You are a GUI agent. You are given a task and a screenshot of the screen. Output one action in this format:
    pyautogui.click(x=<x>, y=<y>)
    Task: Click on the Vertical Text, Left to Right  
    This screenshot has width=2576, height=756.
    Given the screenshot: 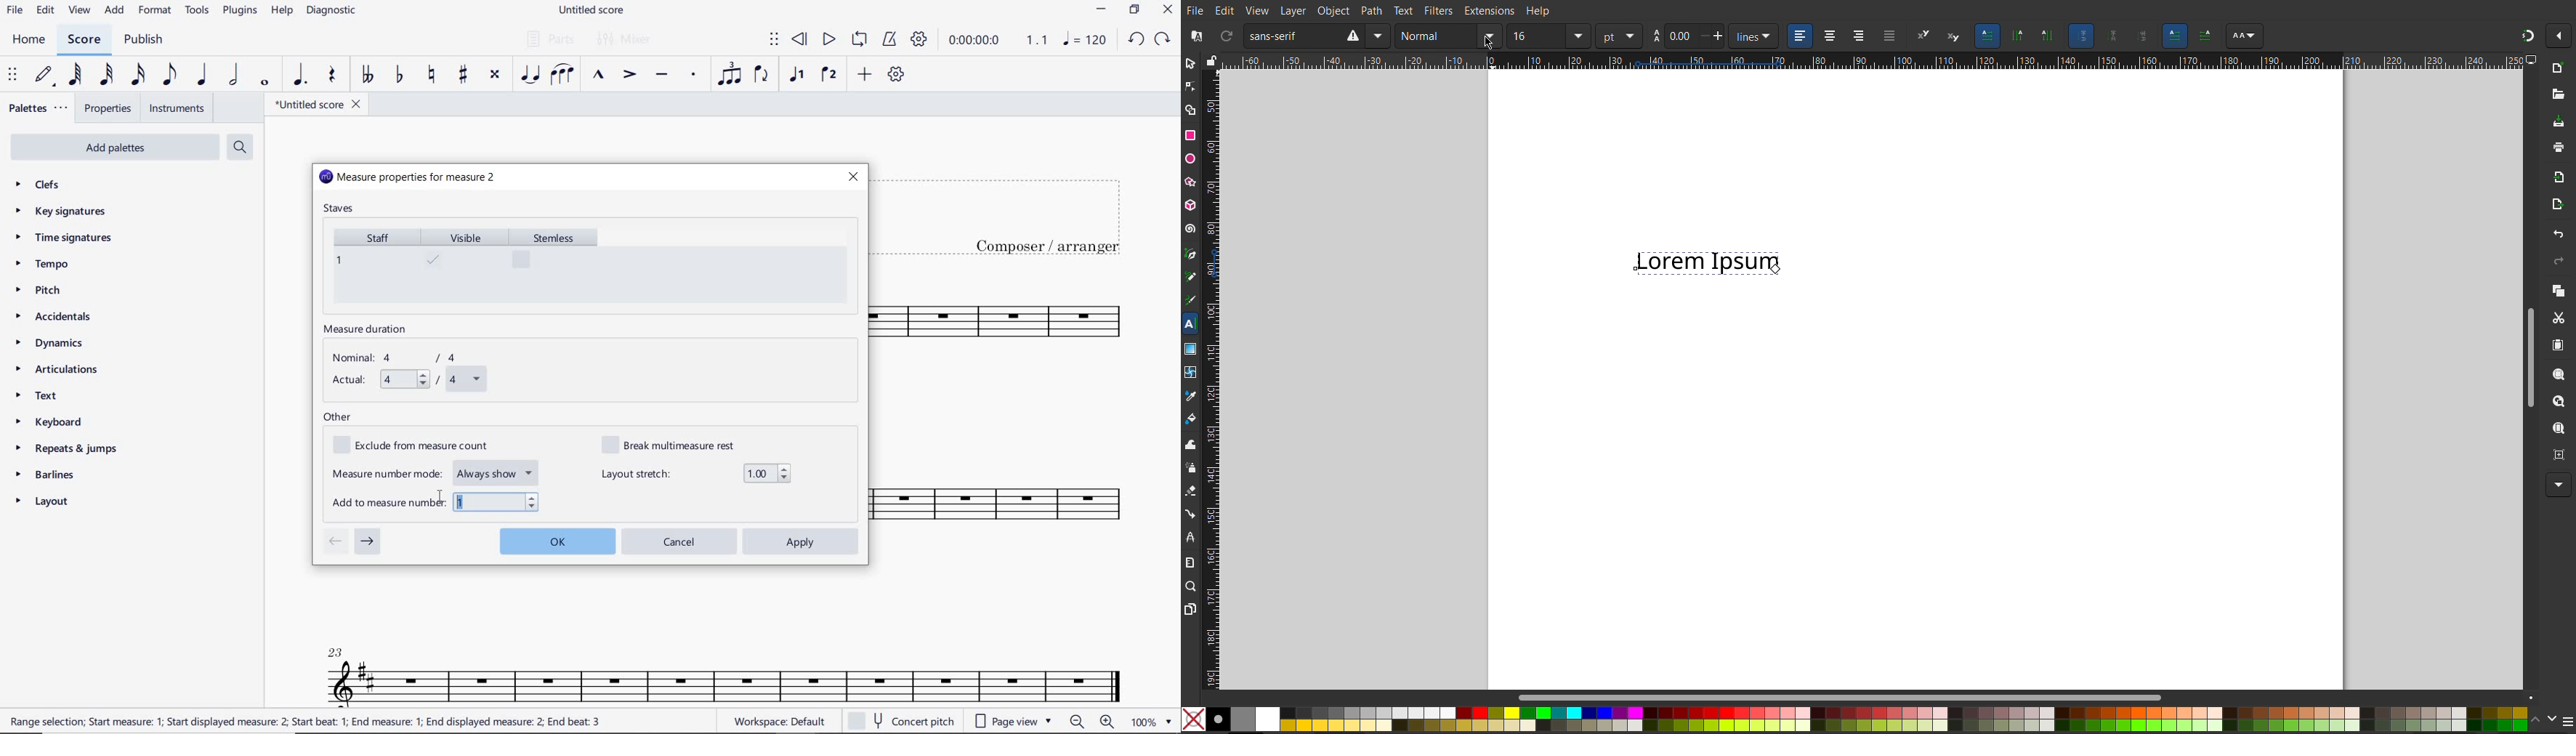 What is the action you would take?
    pyautogui.click(x=2046, y=37)
    